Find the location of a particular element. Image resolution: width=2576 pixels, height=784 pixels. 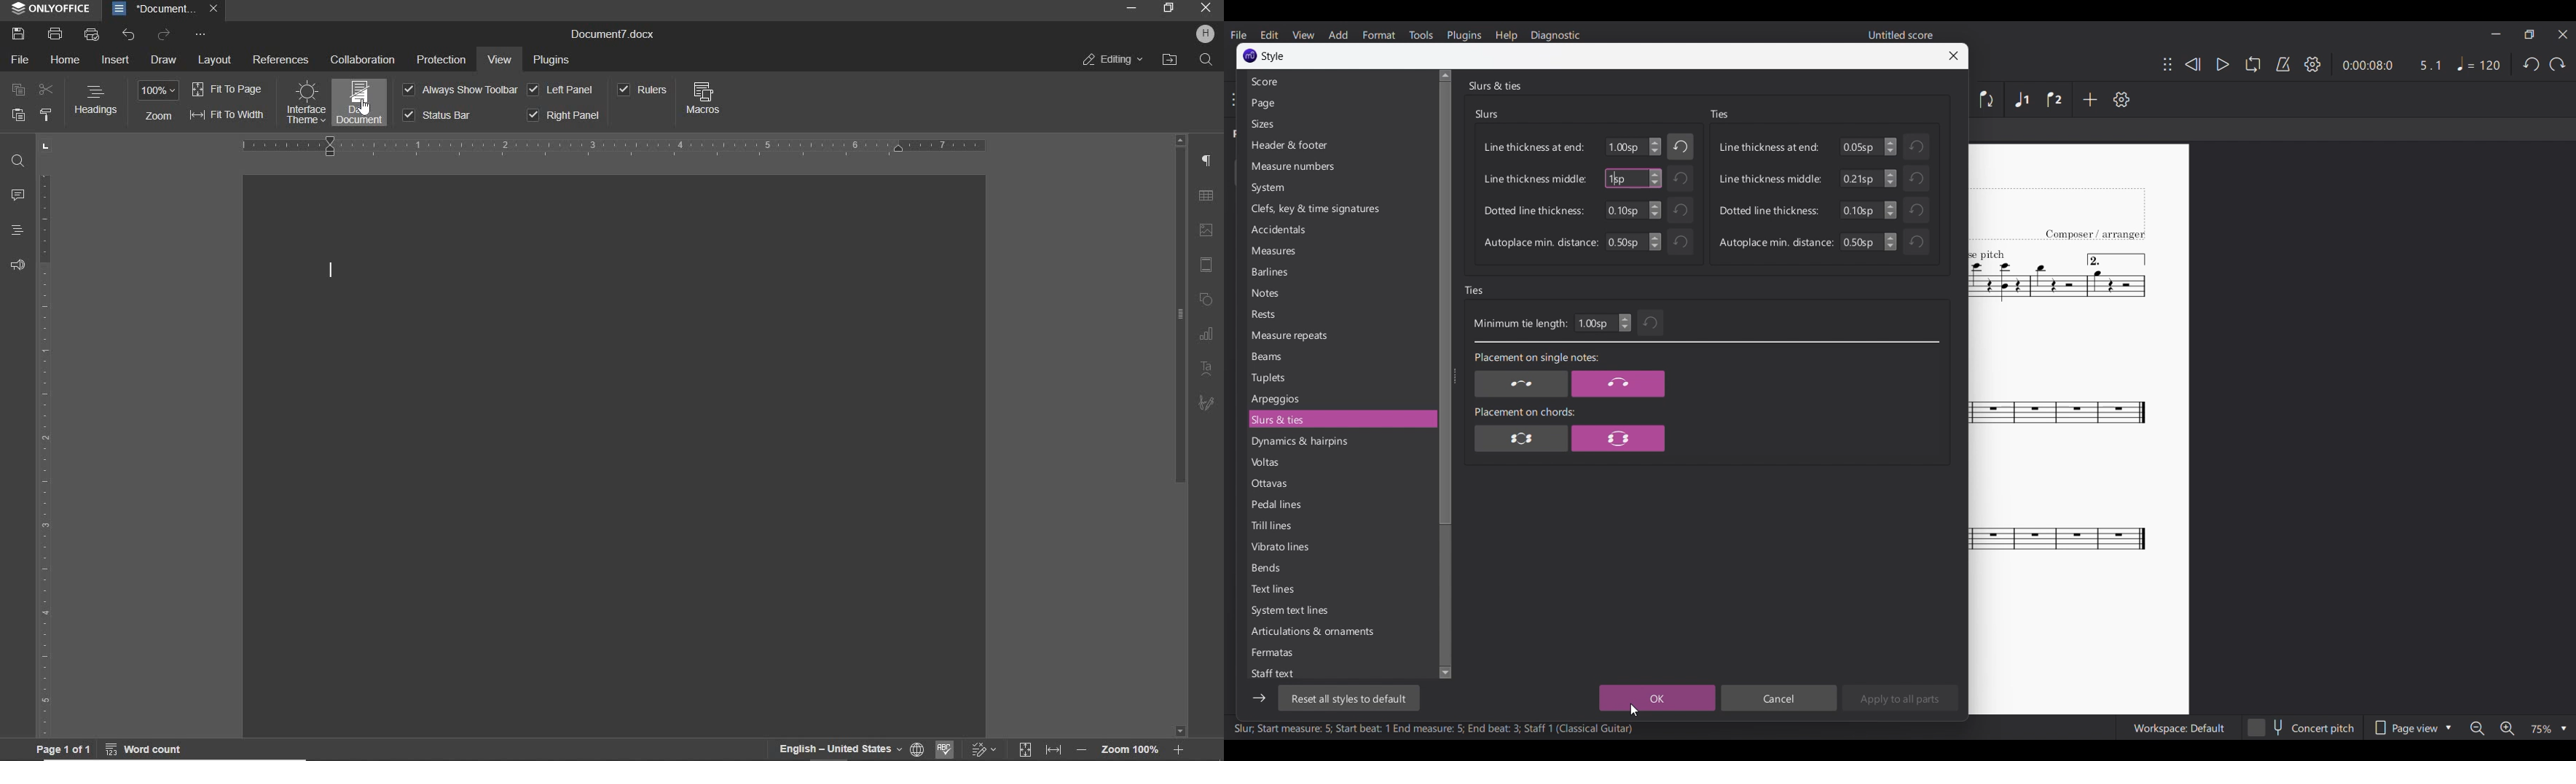

Reset all styles to default is located at coordinates (1348, 698).